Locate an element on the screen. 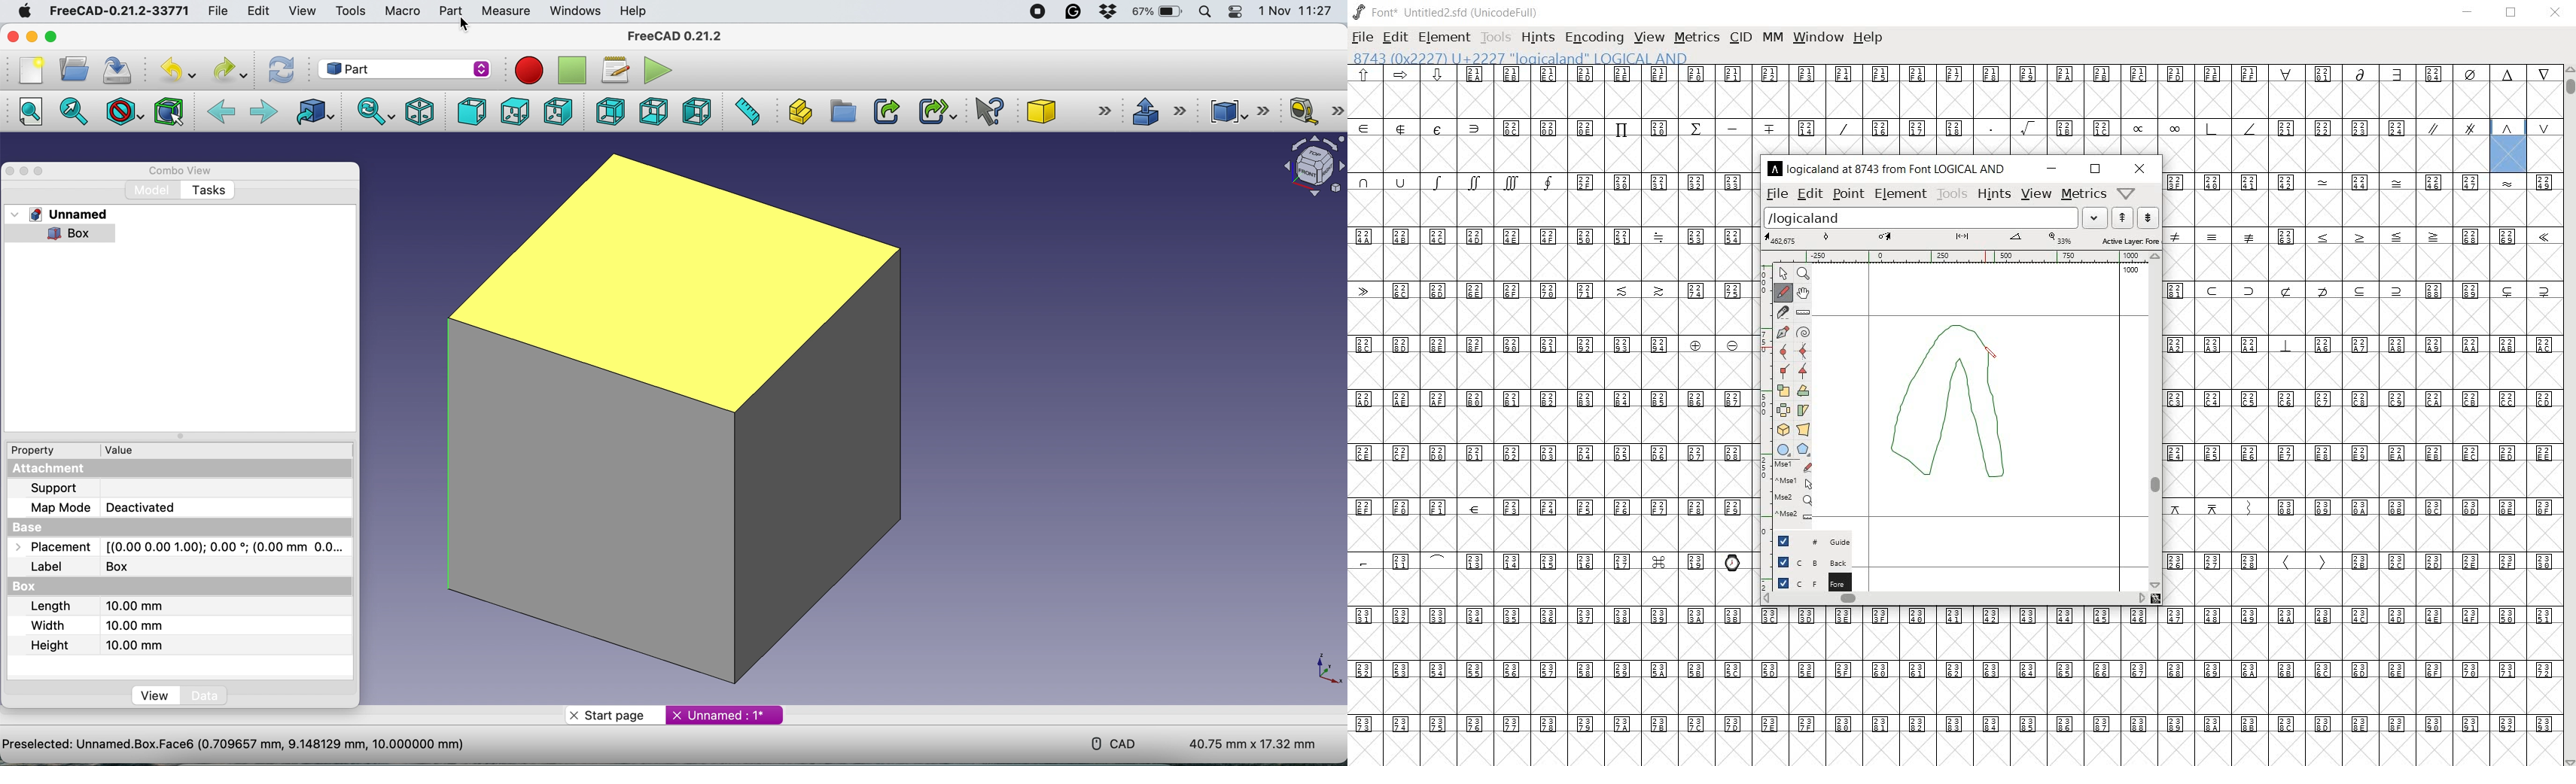 The height and width of the screenshot is (784, 2576). edit is located at coordinates (1809, 193).